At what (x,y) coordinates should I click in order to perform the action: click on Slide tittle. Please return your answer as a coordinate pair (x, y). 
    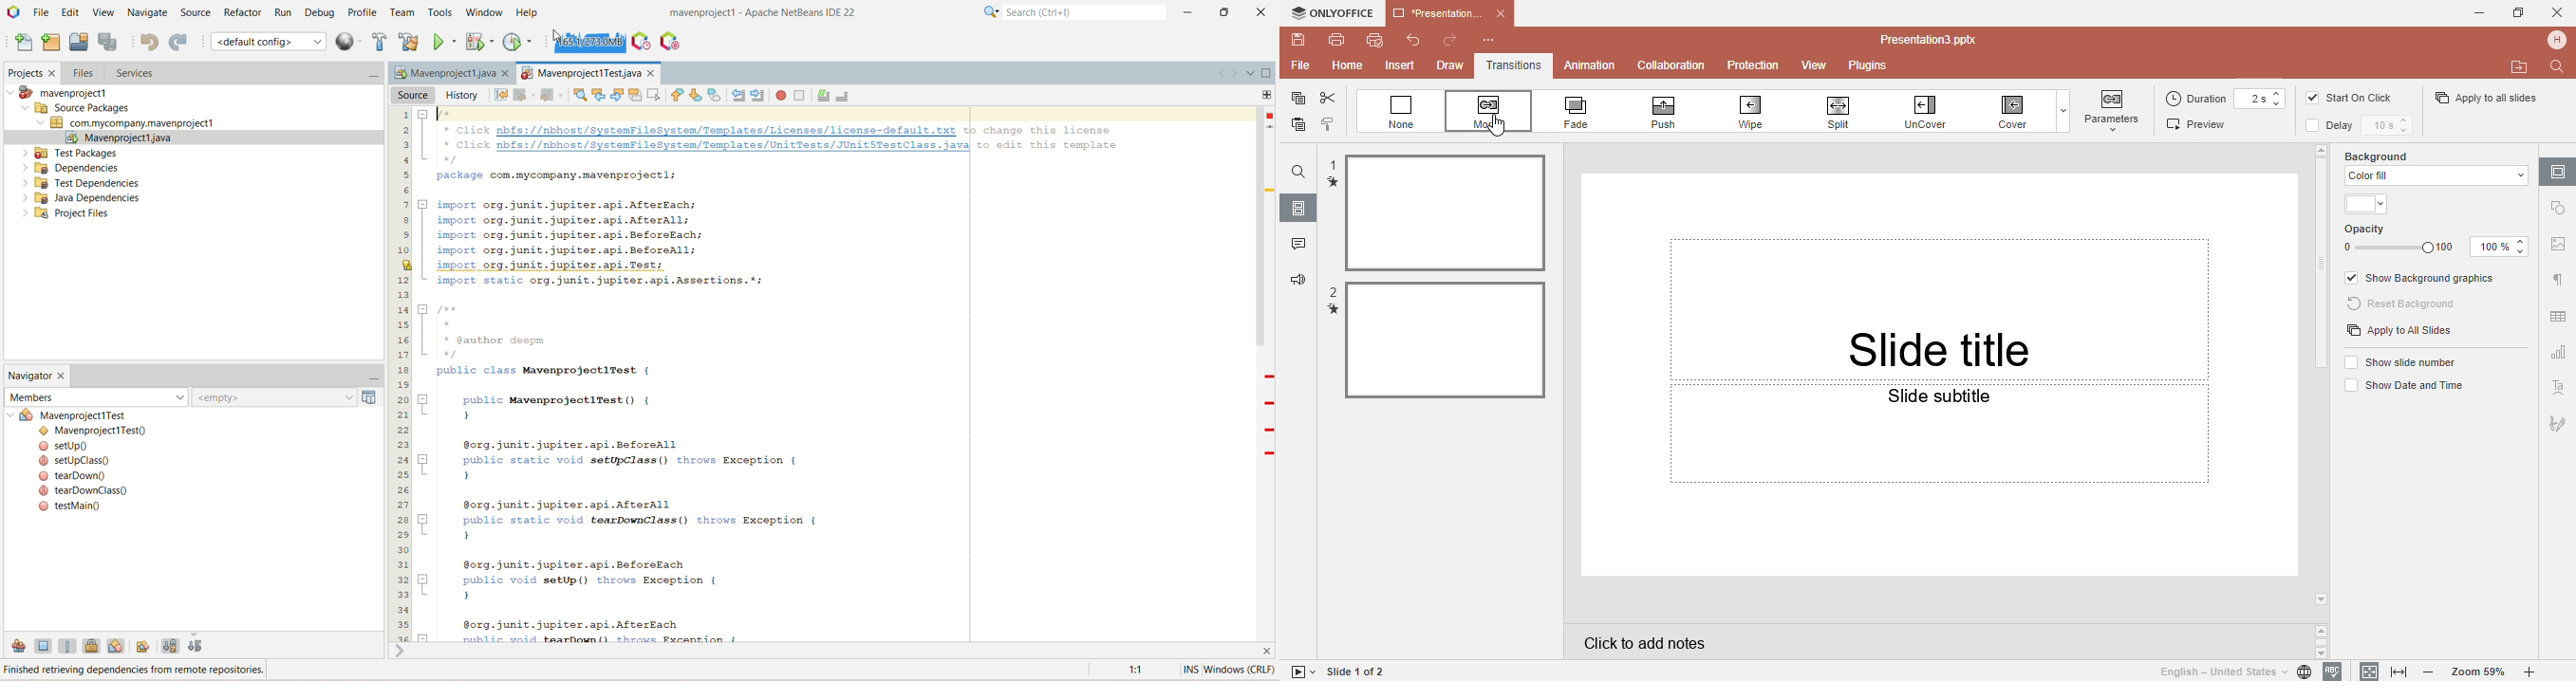
    Looking at the image, I should click on (1943, 277).